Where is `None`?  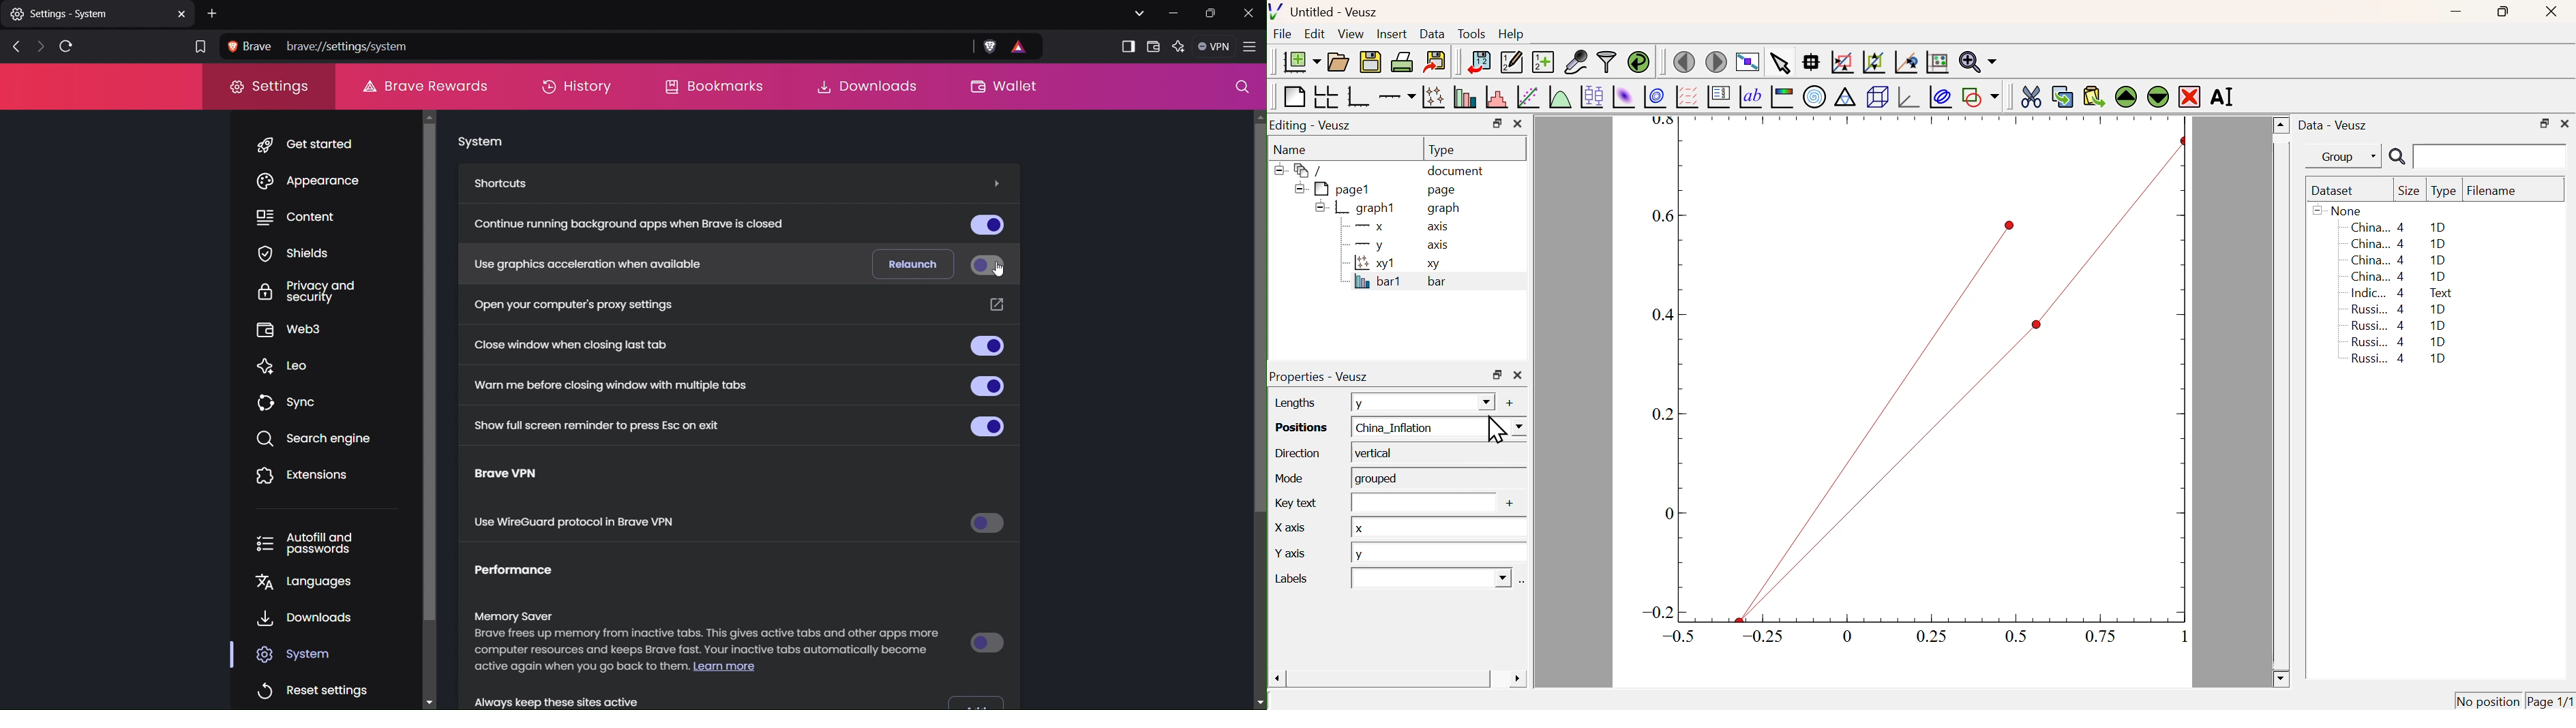
None is located at coordinates (2339, 210).